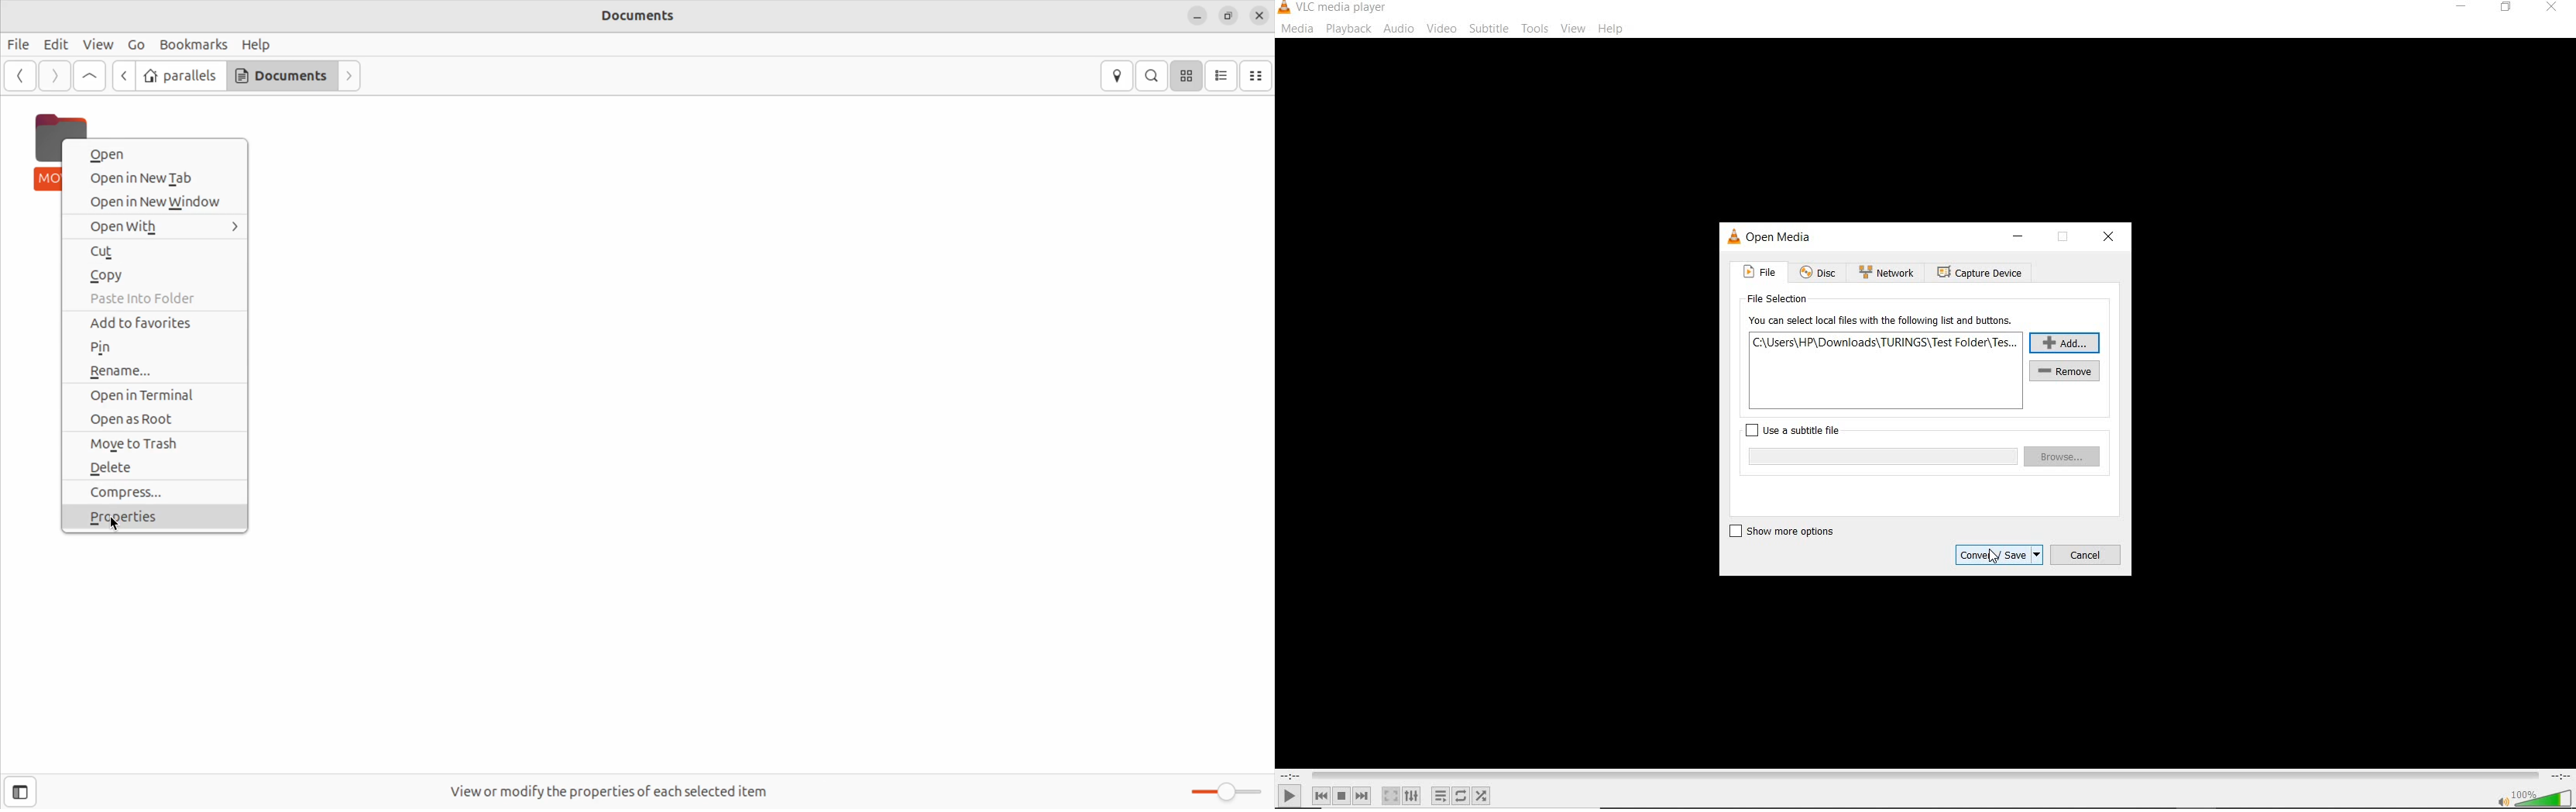  Describe the element at coordinates (1481, 796) in the screenshot. I see `random` at that location.